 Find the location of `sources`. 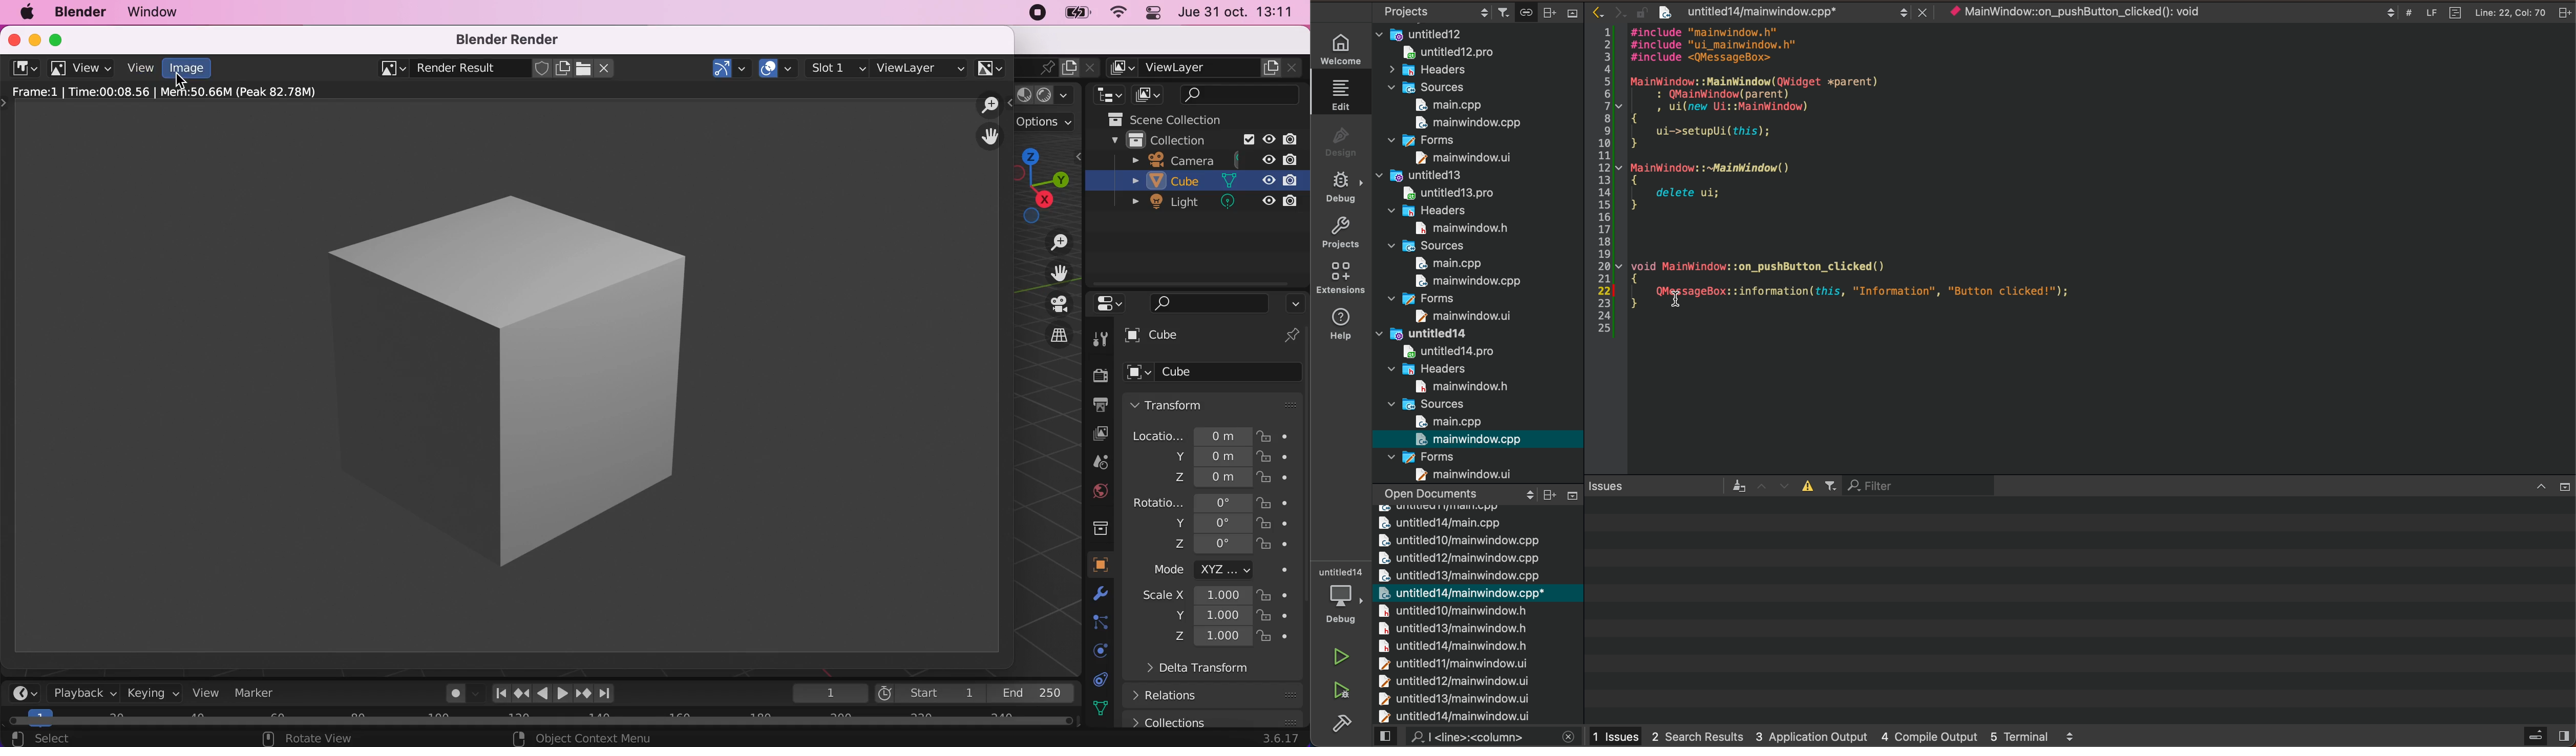

sources is located at coordinates (1434, 245).